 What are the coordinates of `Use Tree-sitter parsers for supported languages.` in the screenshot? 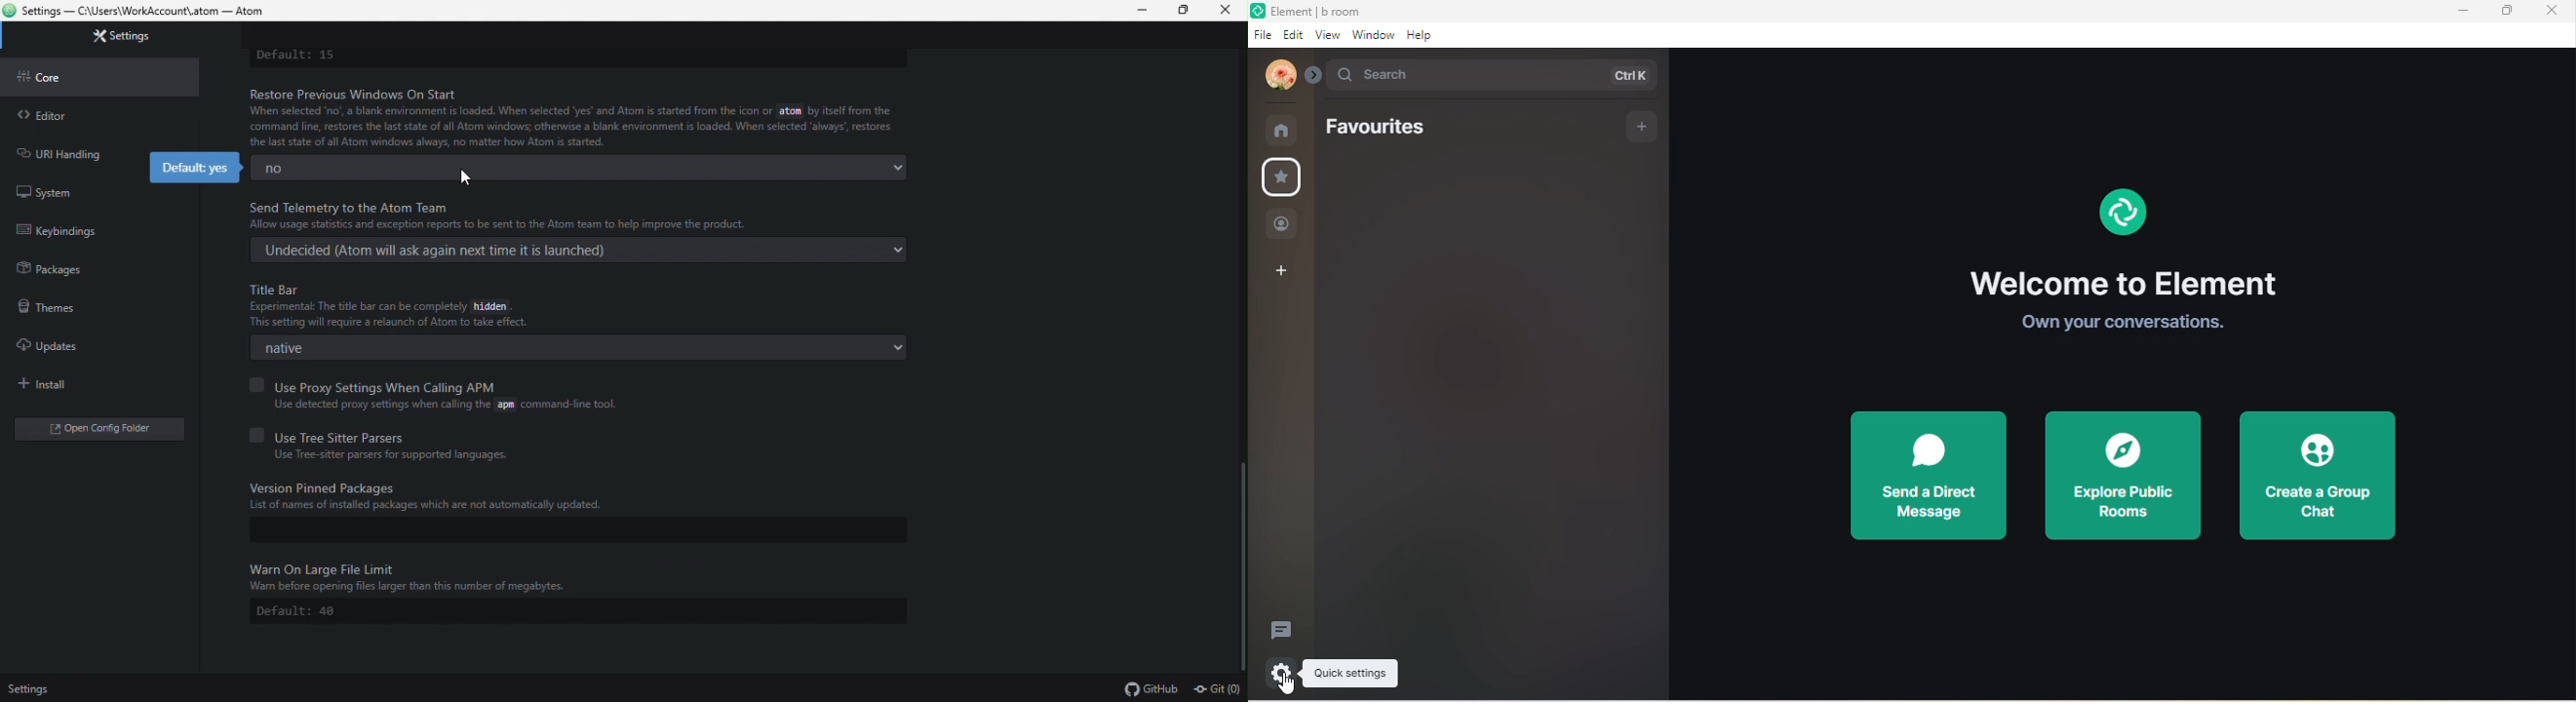 It's located at (431, 458).